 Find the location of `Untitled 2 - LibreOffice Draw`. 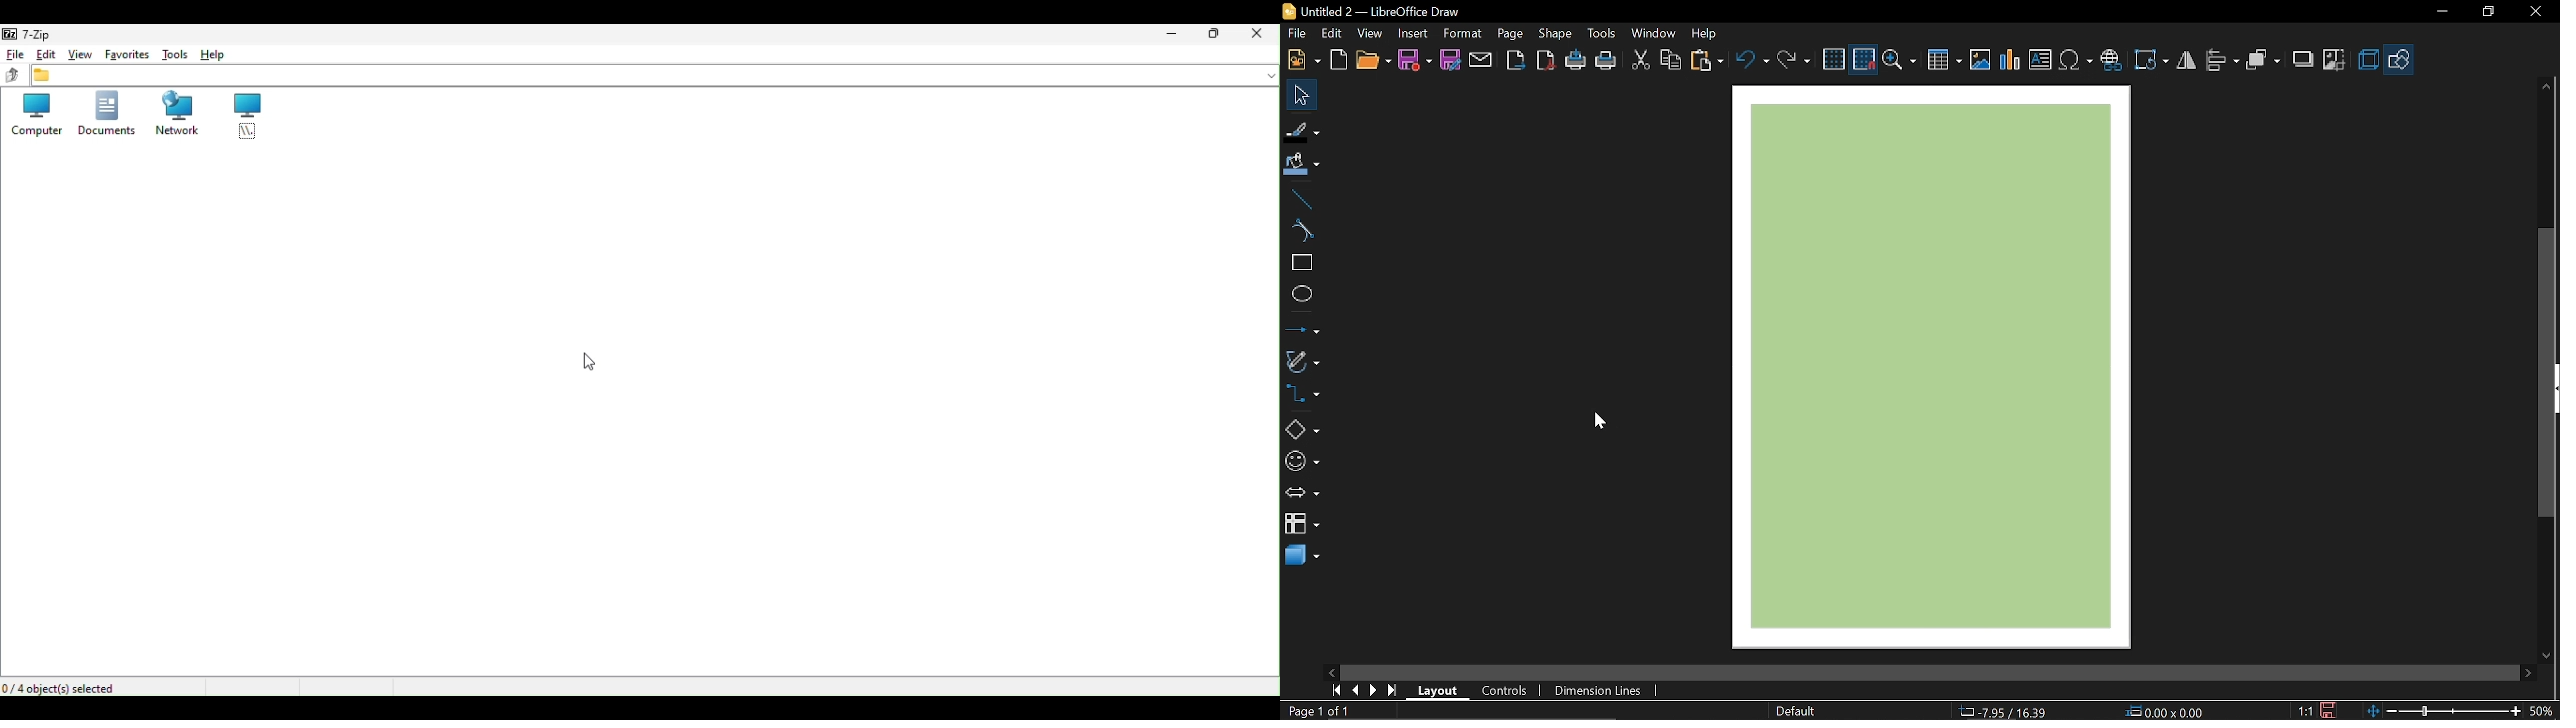

Untitled 2 - LibreOffice Draw is located at coordinates (1381, 10).